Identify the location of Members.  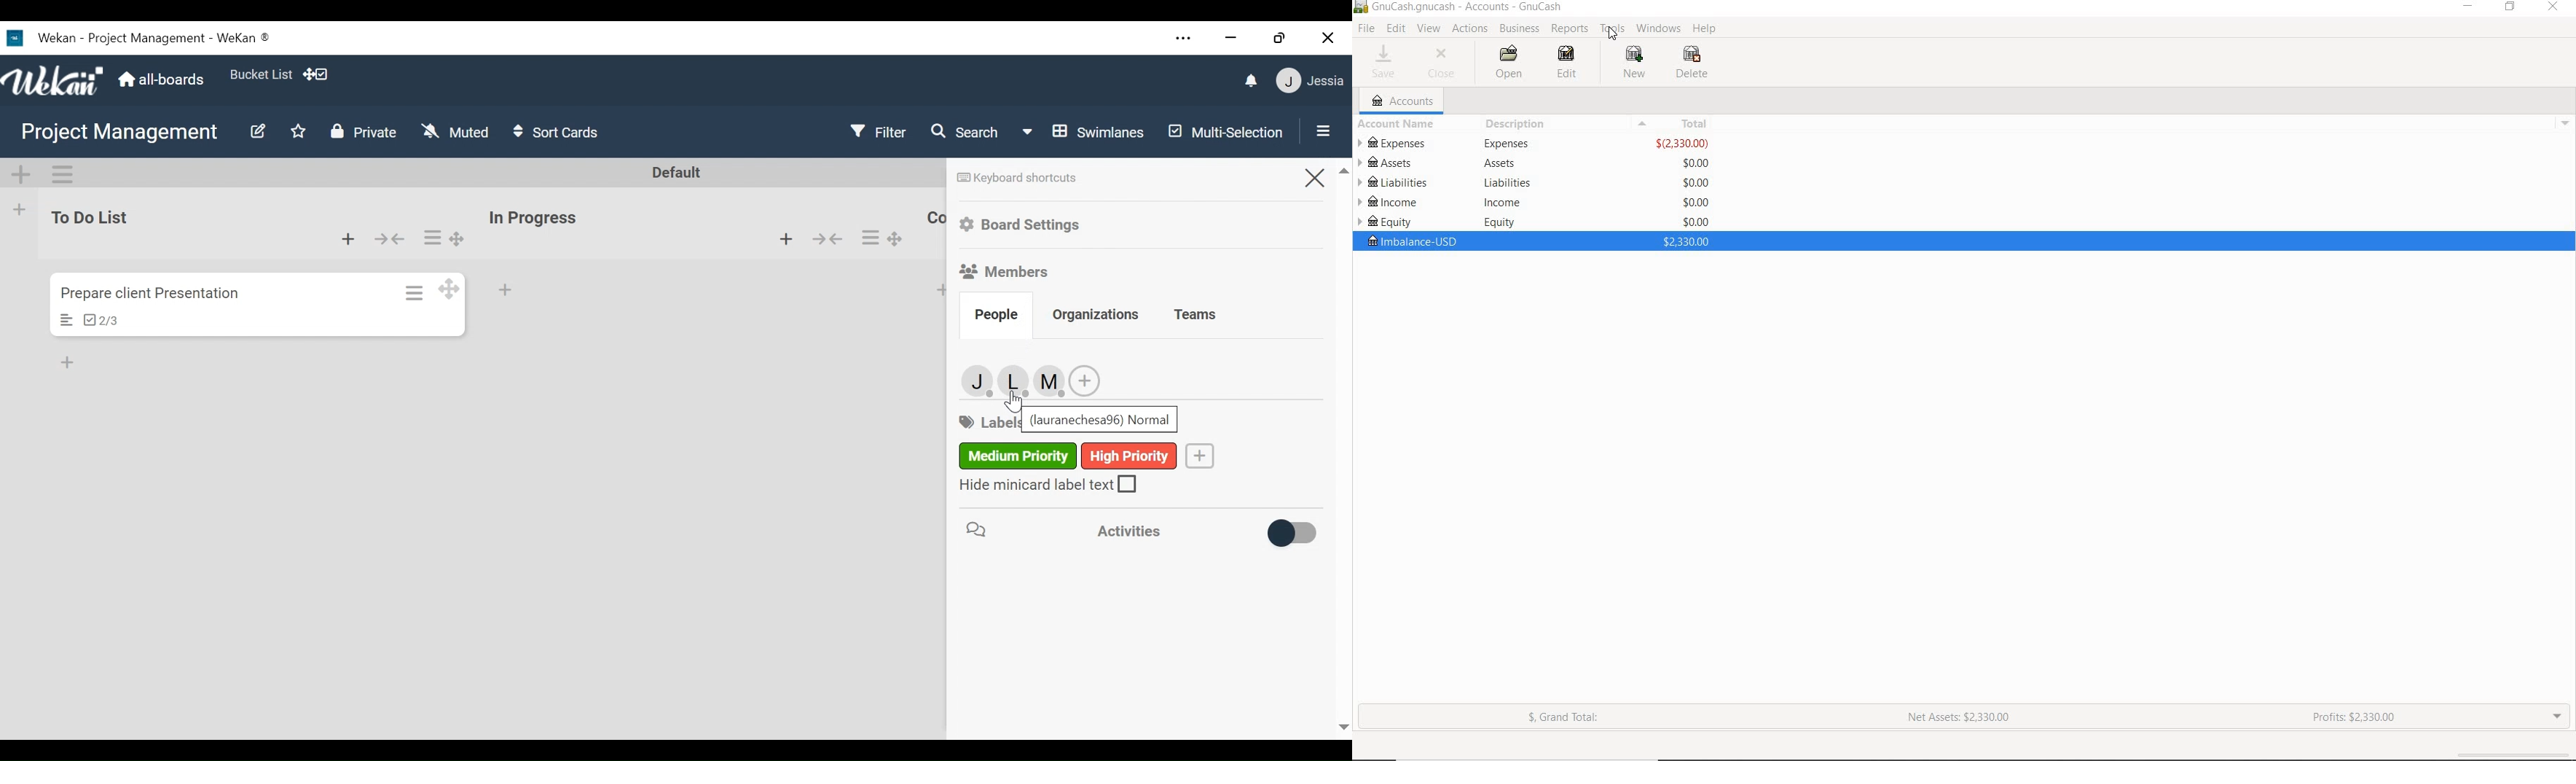
(1005, 271).